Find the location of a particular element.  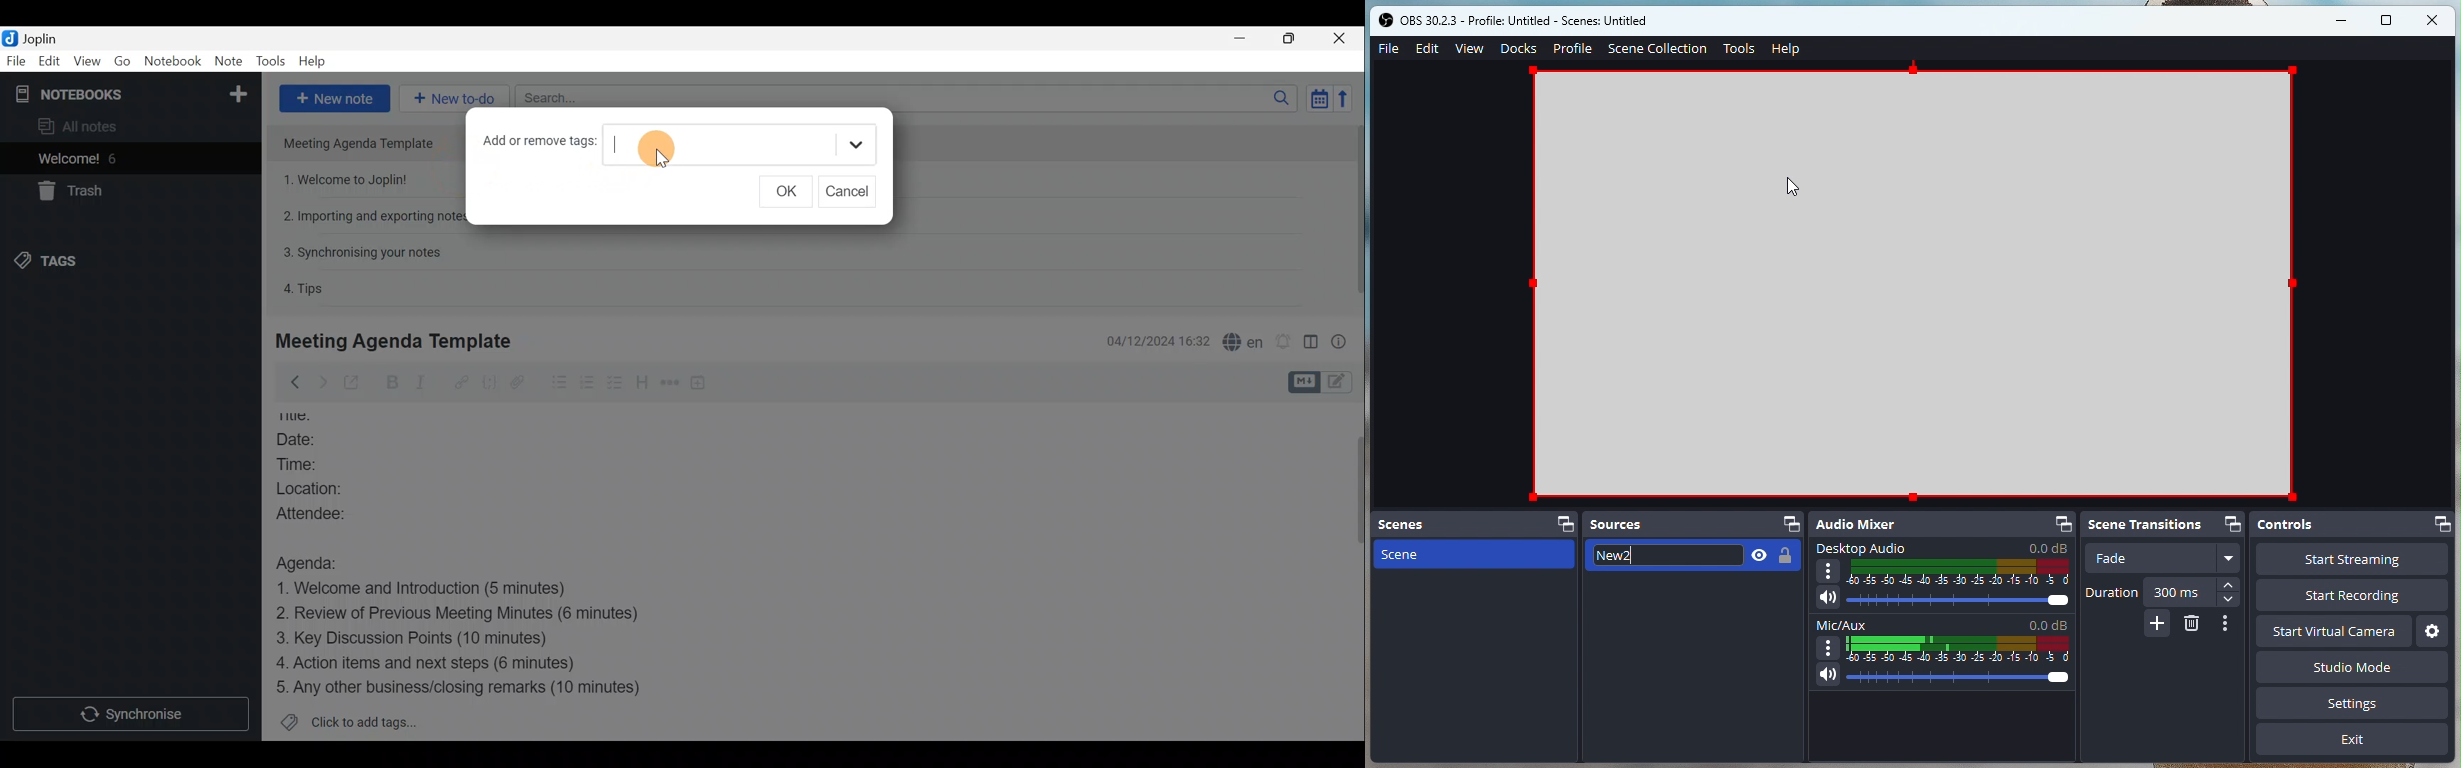

Fade is located at coordinates (2163, 560).